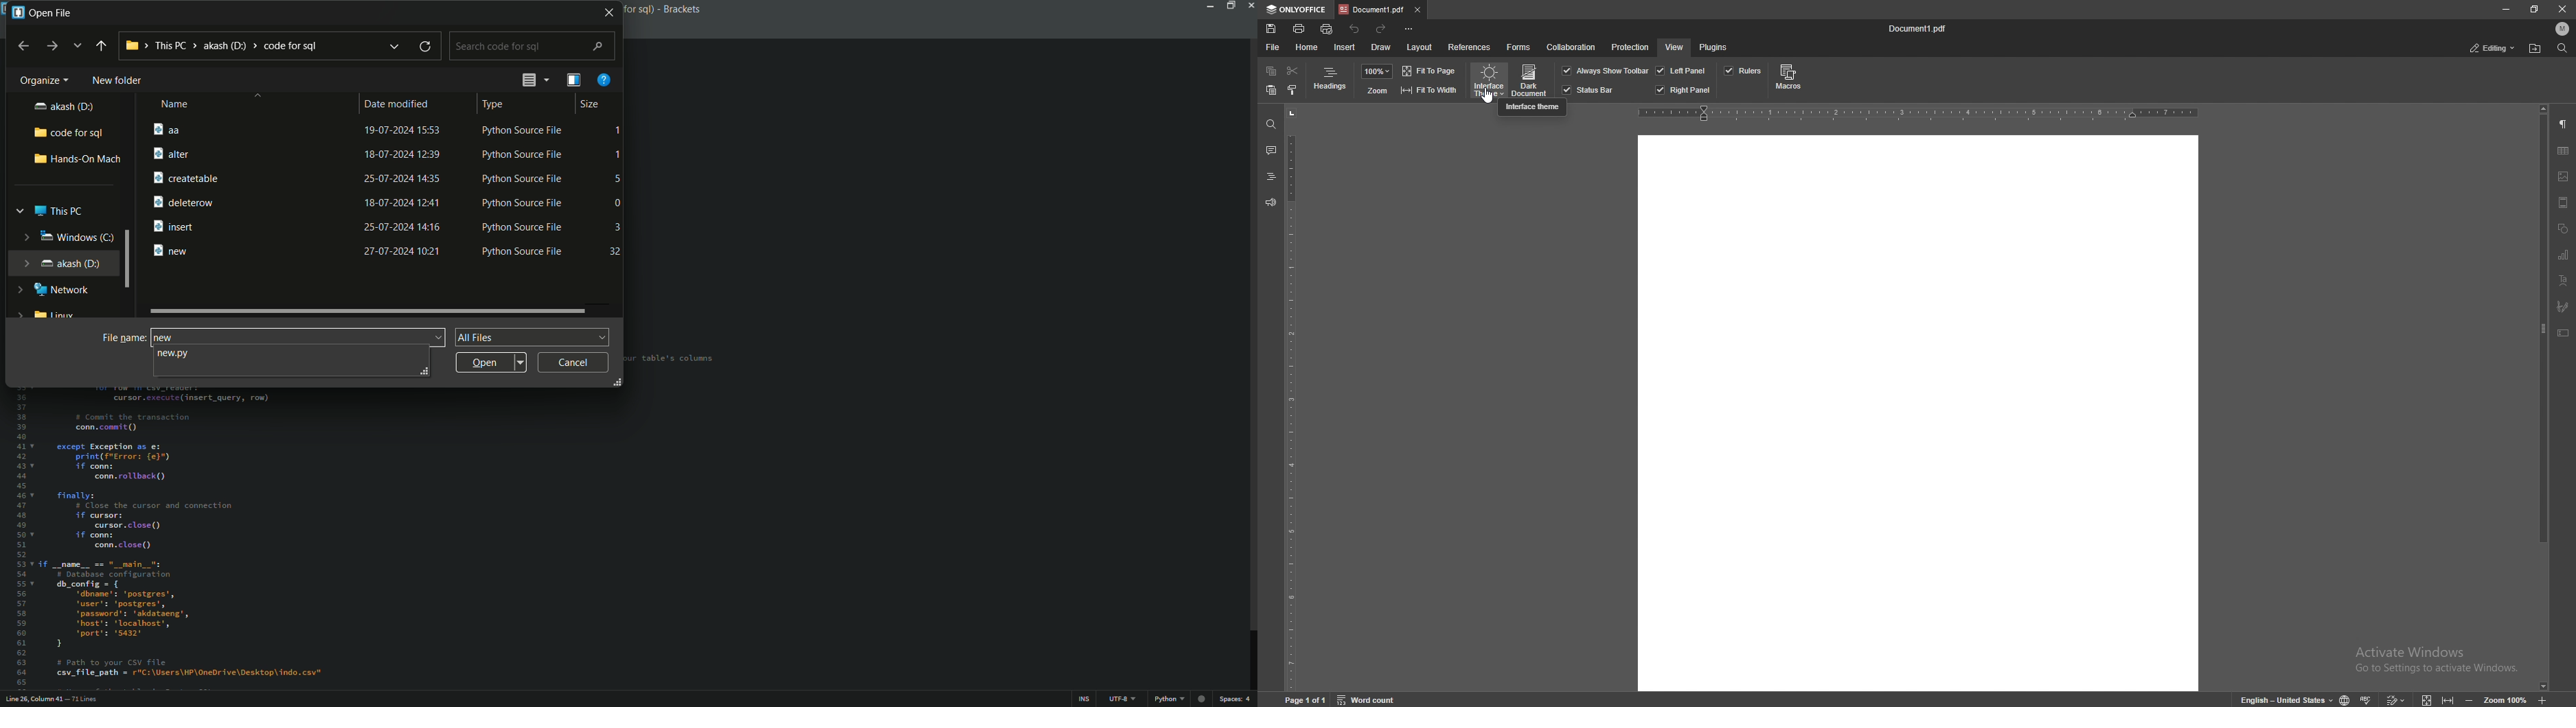 Image resolution: width=2576 pixels, height=728 pixels. I want to click on find, so click(1270, 124).